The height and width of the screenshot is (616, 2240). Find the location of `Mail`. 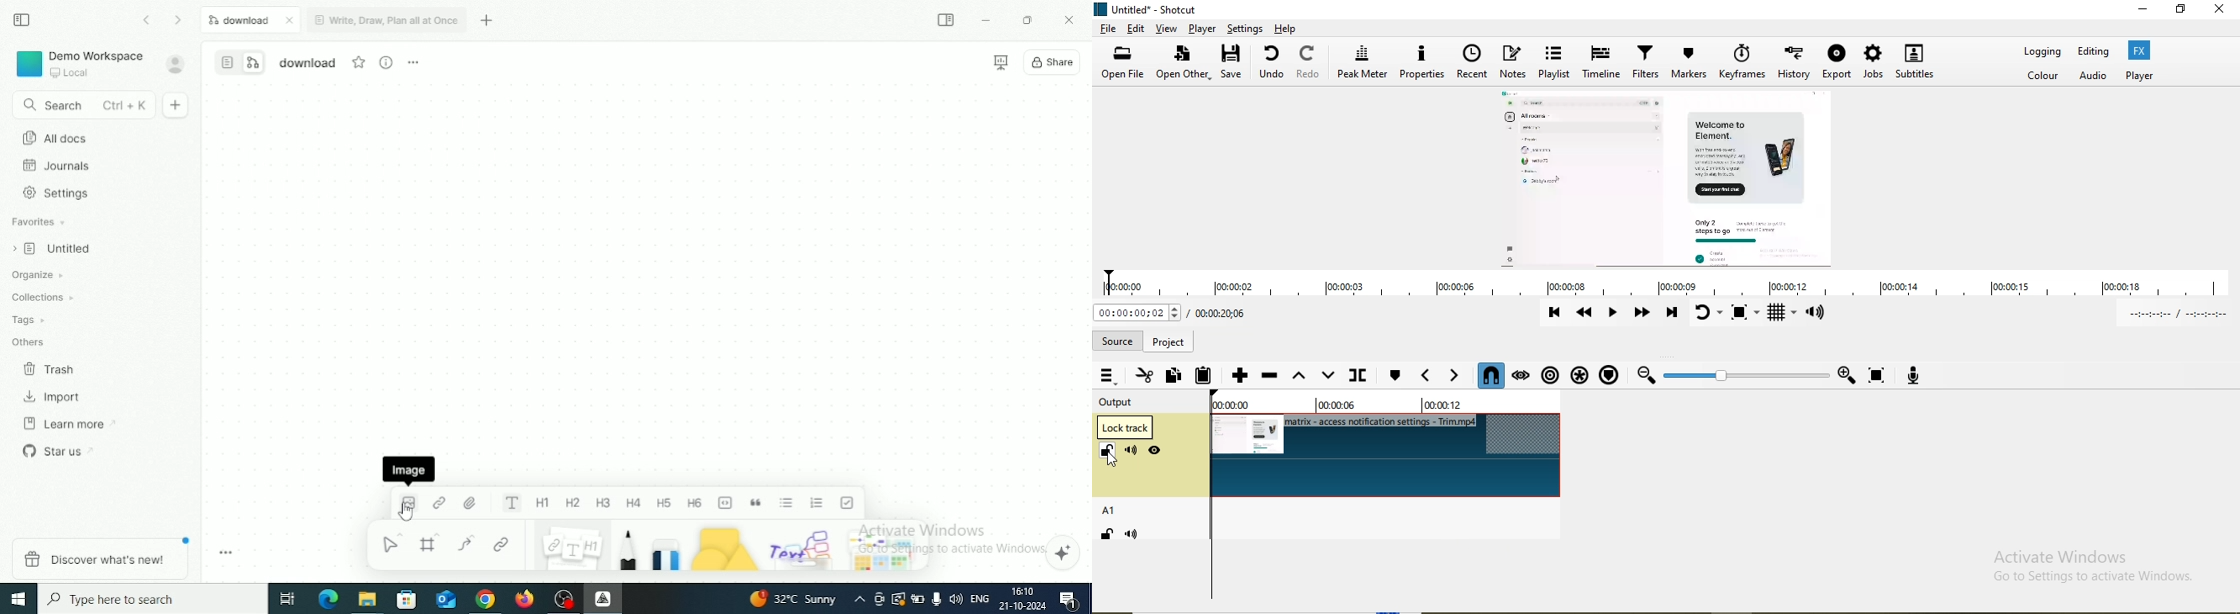

Mail is located at coordinates (444, 600).